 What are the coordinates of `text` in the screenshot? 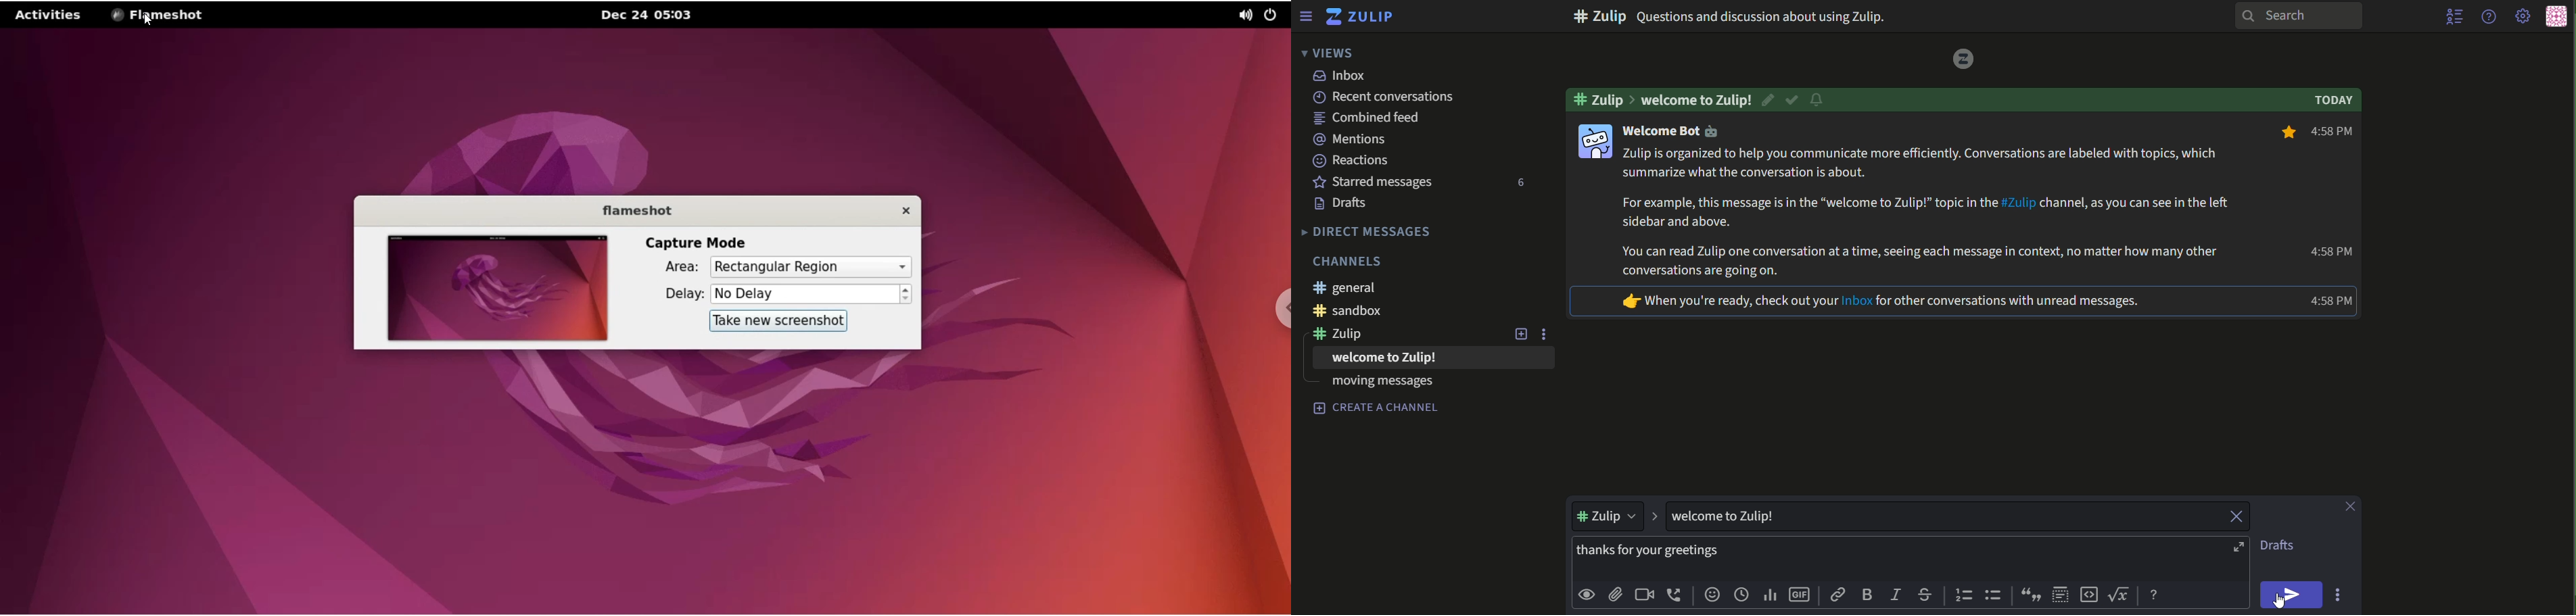 It's located at (1352, 140).